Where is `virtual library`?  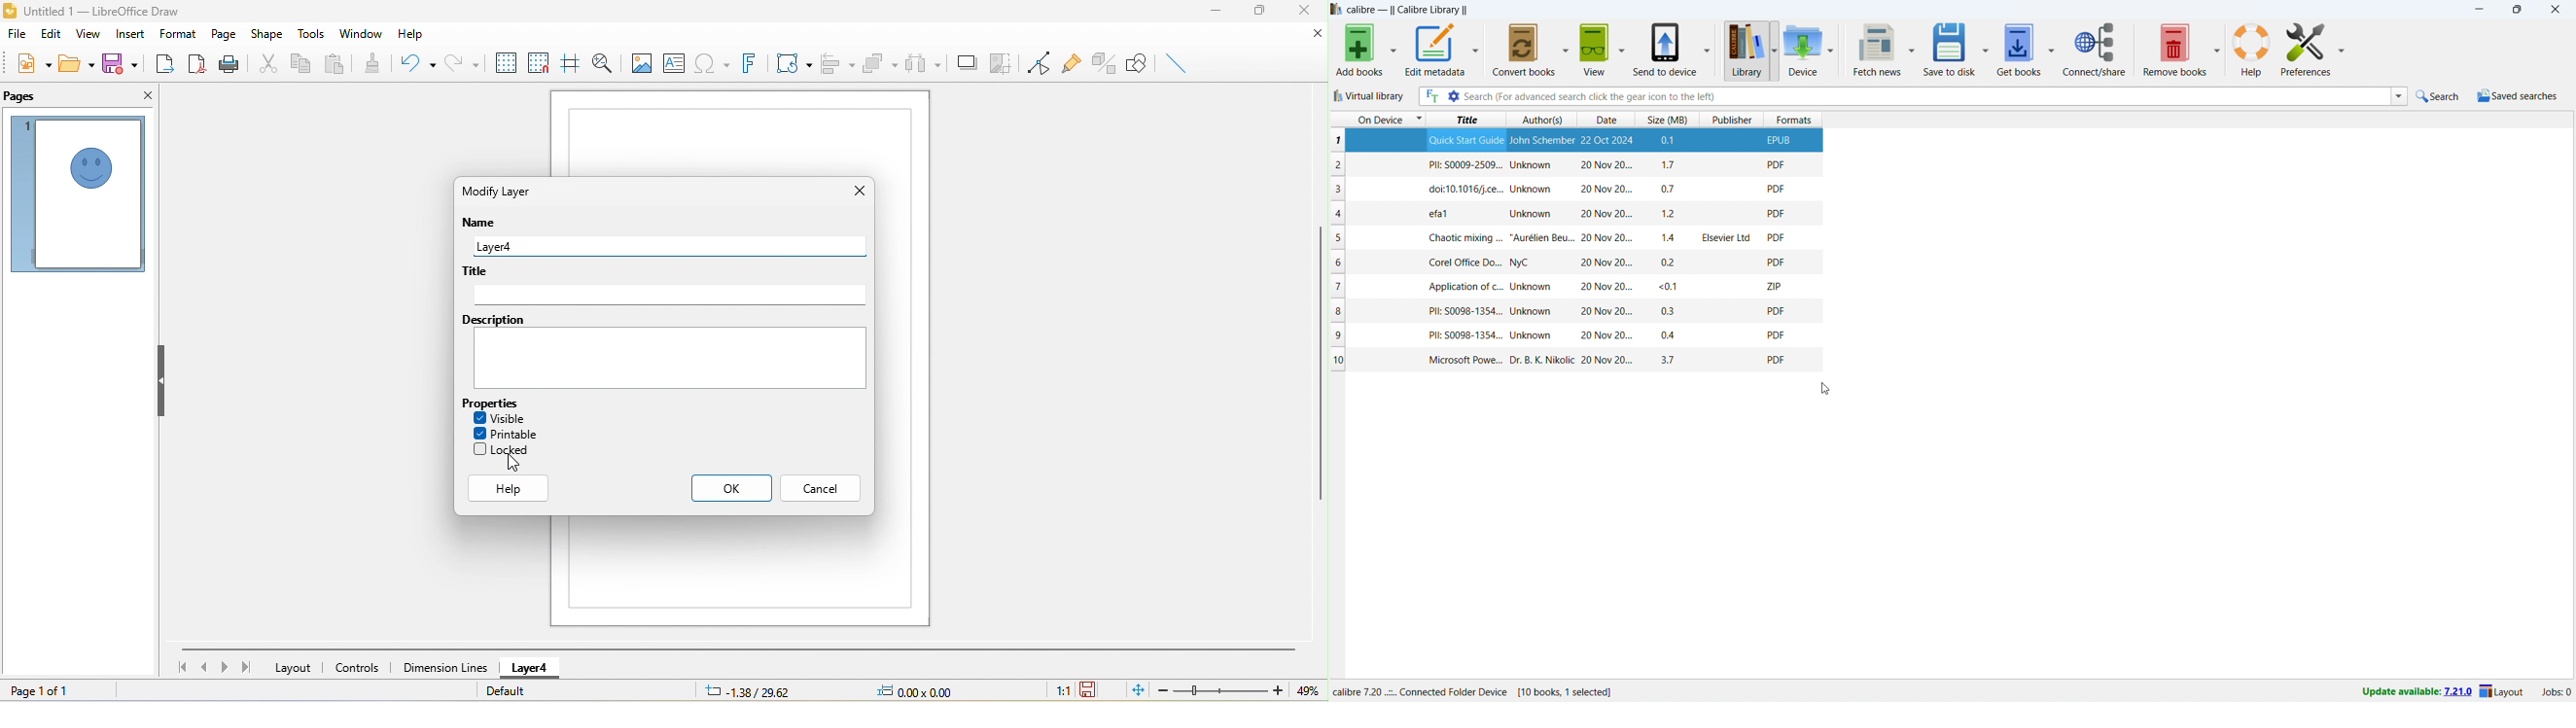
virtual library is located at coordinates (1369, 96).